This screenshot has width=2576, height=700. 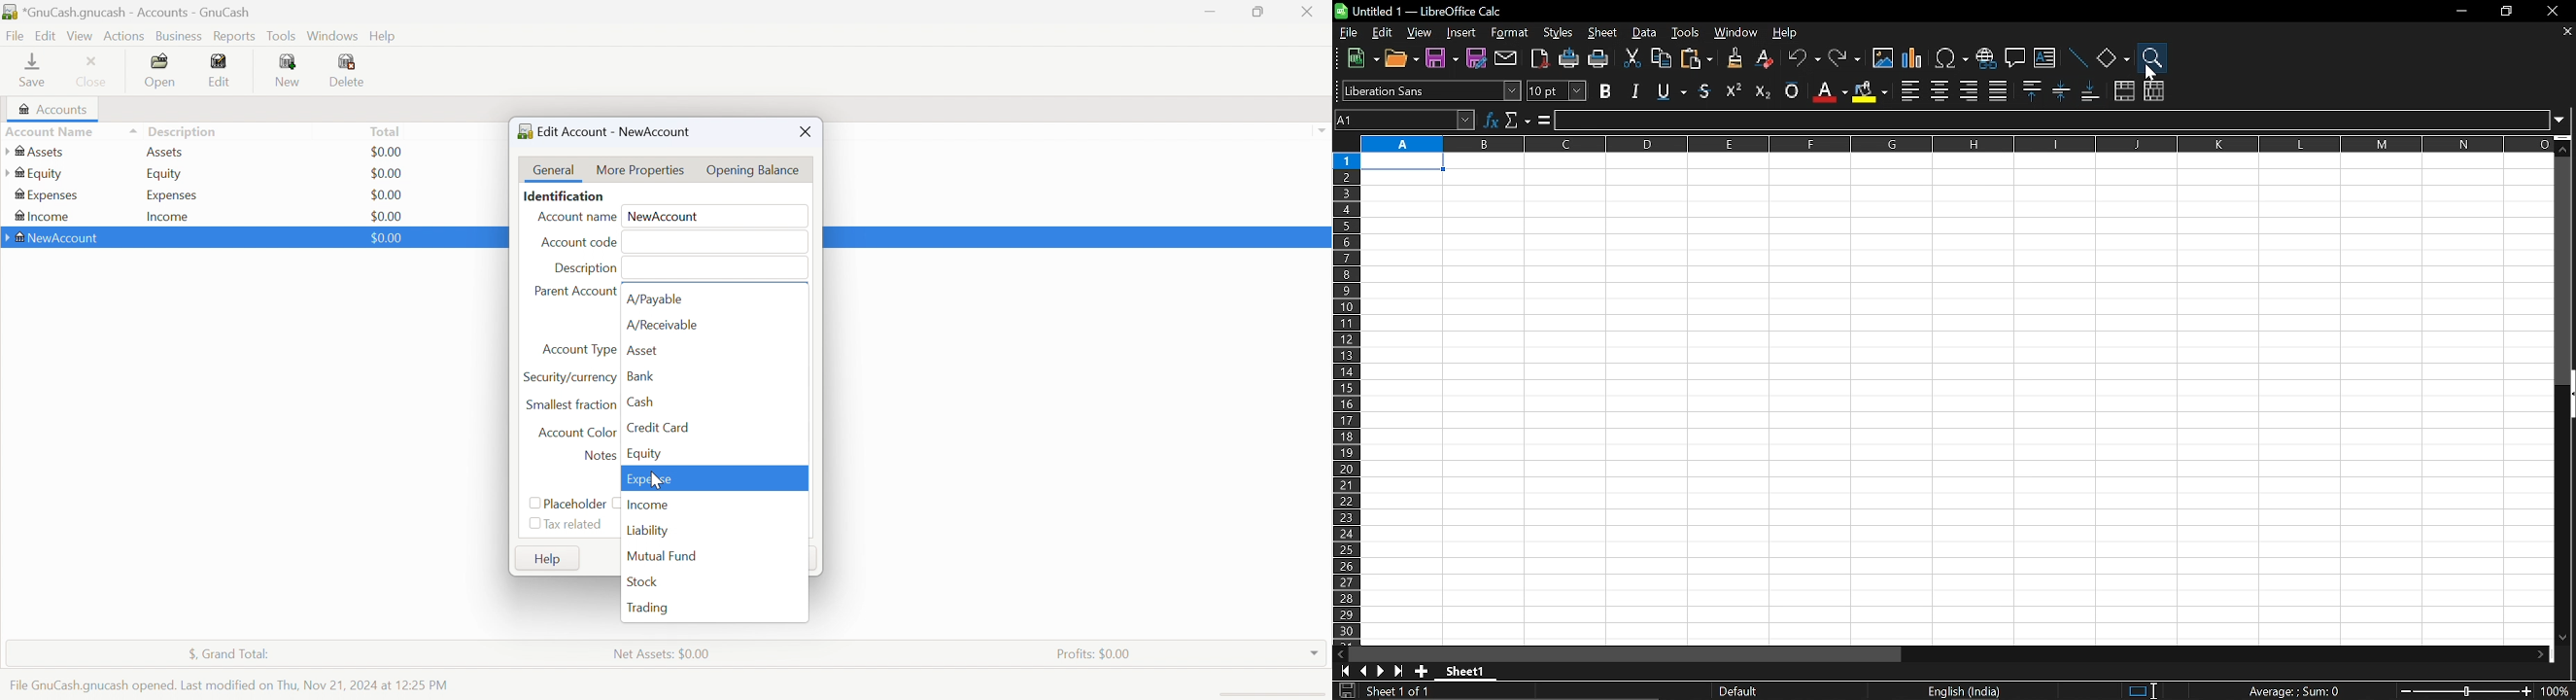 What do you see at coordinates (574, 504) in the screenshot?
I see `Placeholder` at bounding box center [574, 504].